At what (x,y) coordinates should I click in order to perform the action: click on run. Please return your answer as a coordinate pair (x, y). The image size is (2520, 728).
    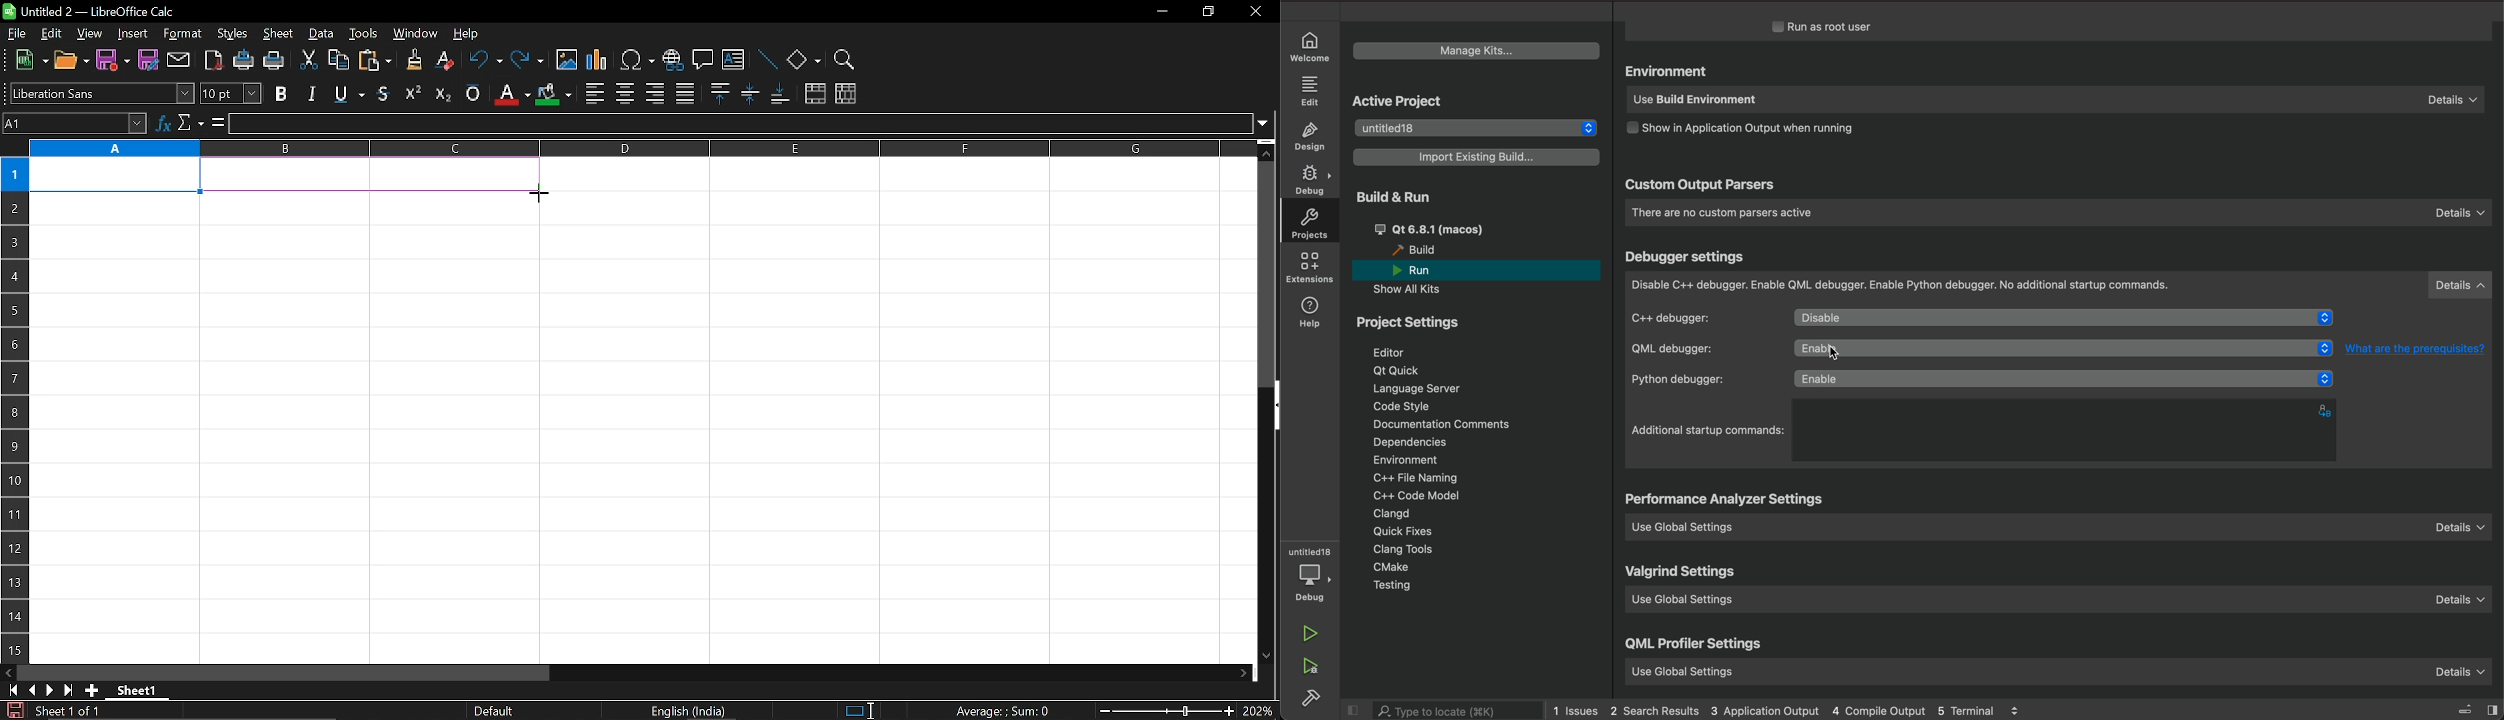
    Looking at the image, I should click on (1310, 632).